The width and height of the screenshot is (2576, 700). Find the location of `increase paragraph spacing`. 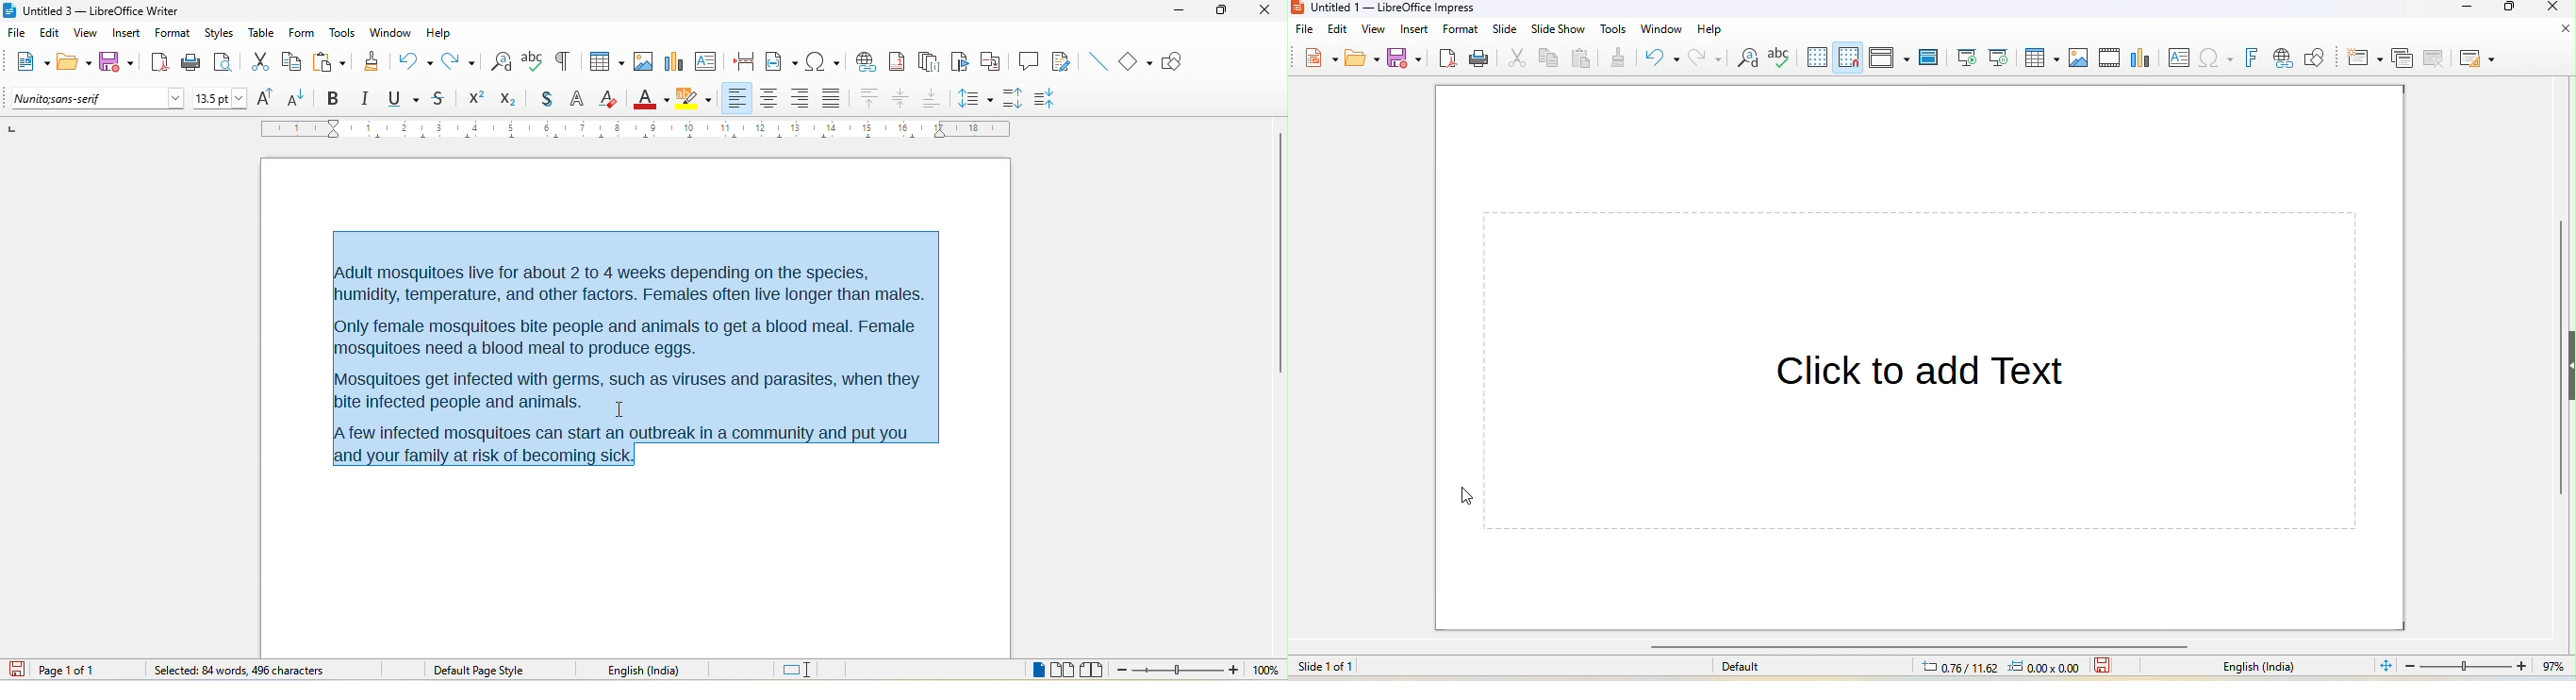

increase paragraph spacing is located at coordinates (1012, 96).